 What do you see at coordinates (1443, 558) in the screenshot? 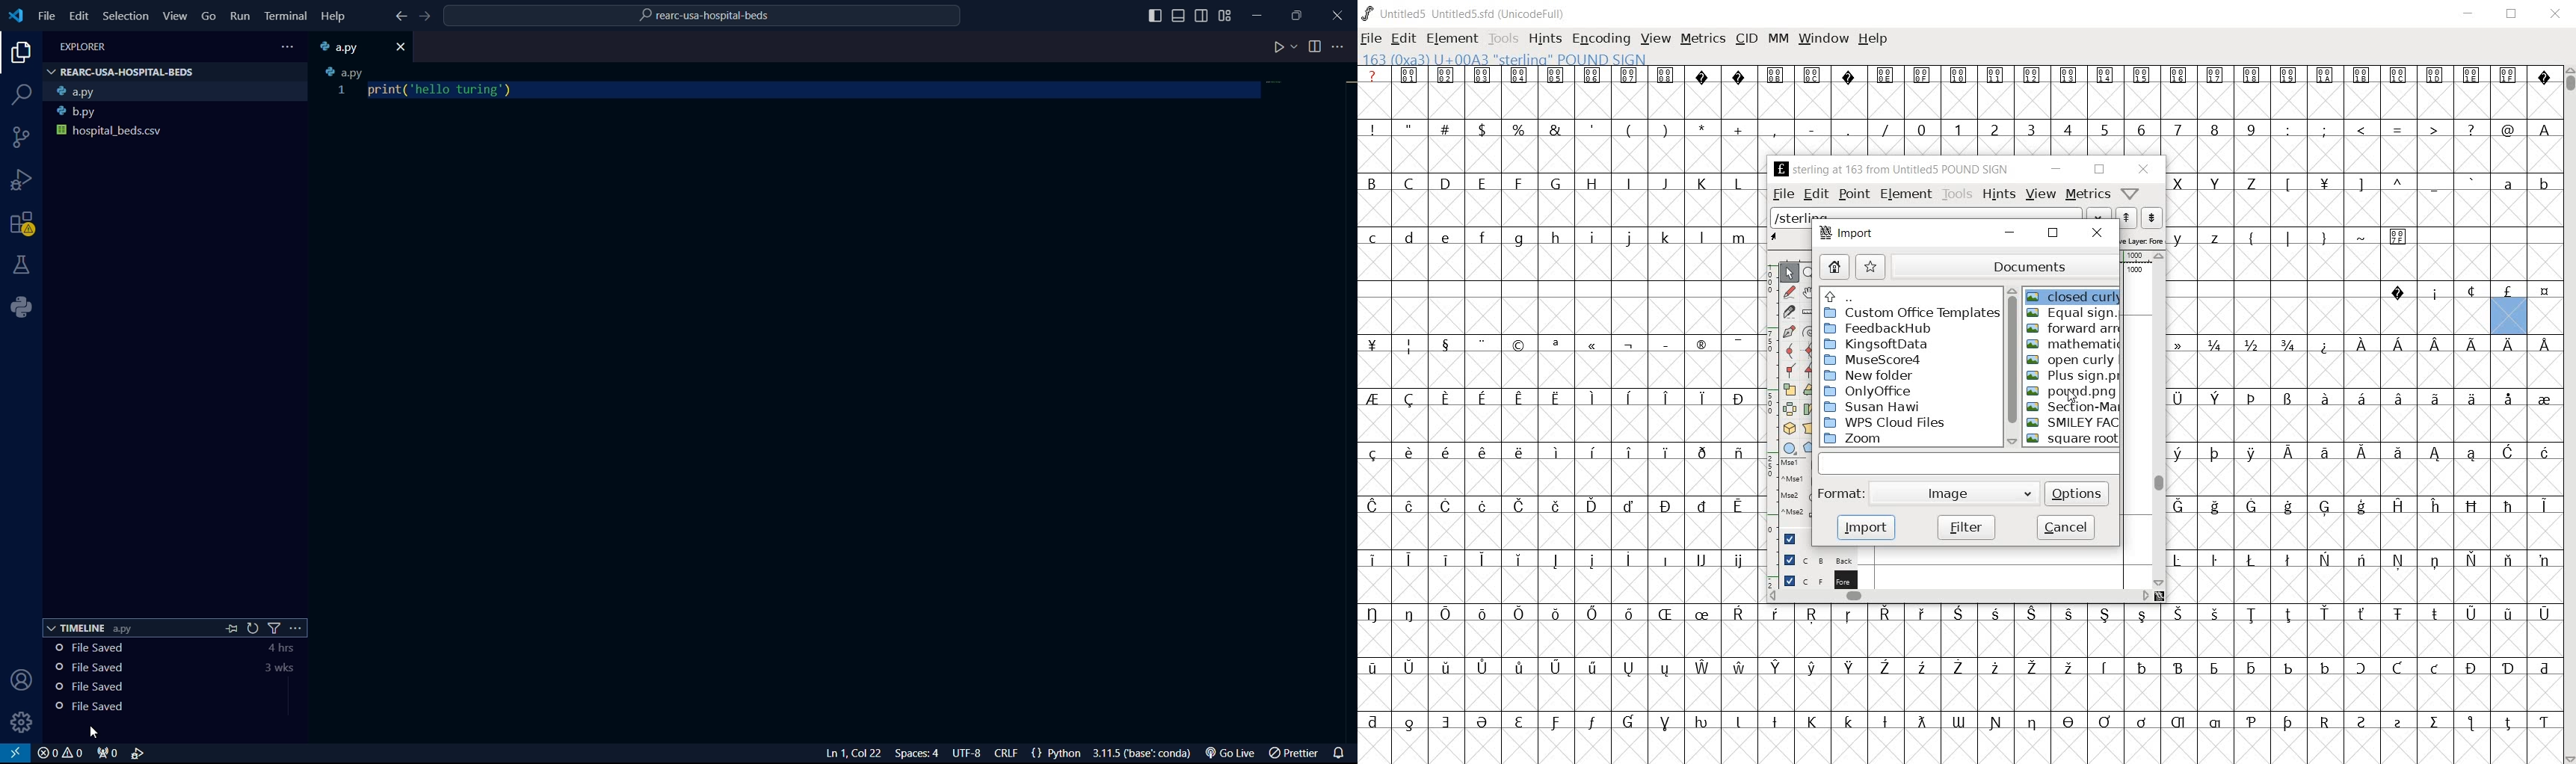
I see `Symbol` at bounding box center [1443, 558].